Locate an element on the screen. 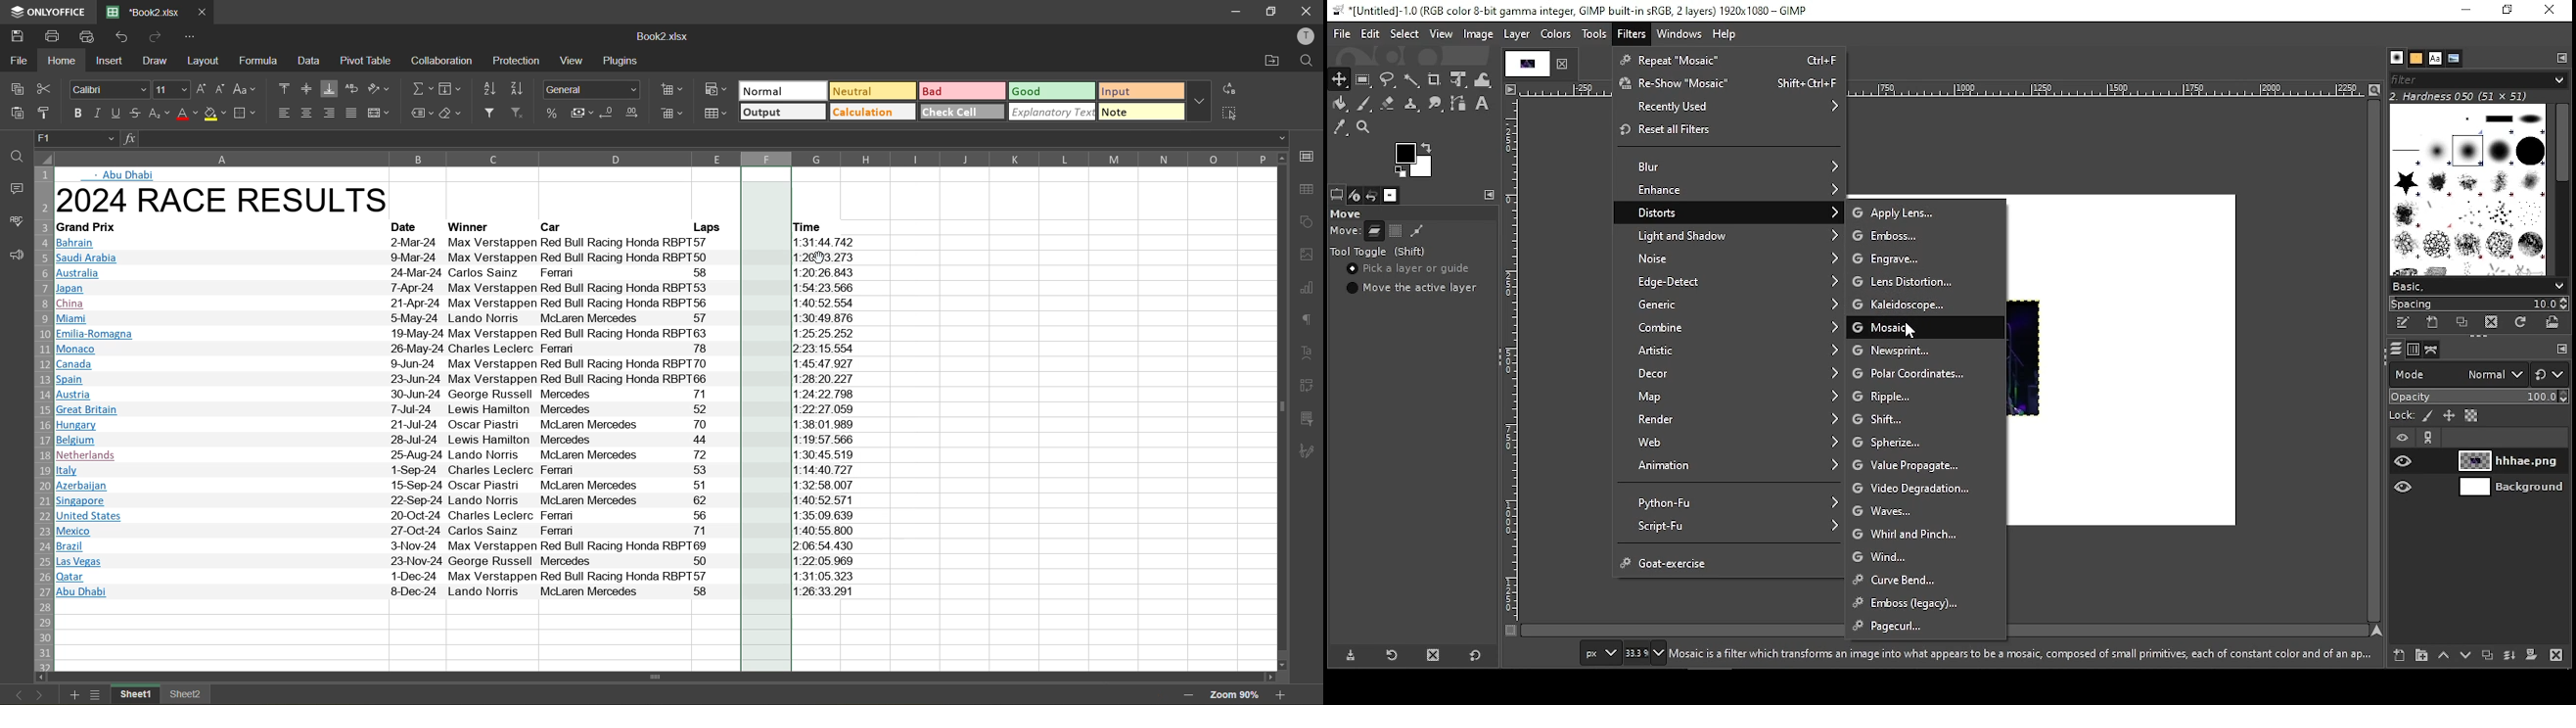 This screenshot has width=2576, height=728. apply lens is located at coordinates (1924, 212).